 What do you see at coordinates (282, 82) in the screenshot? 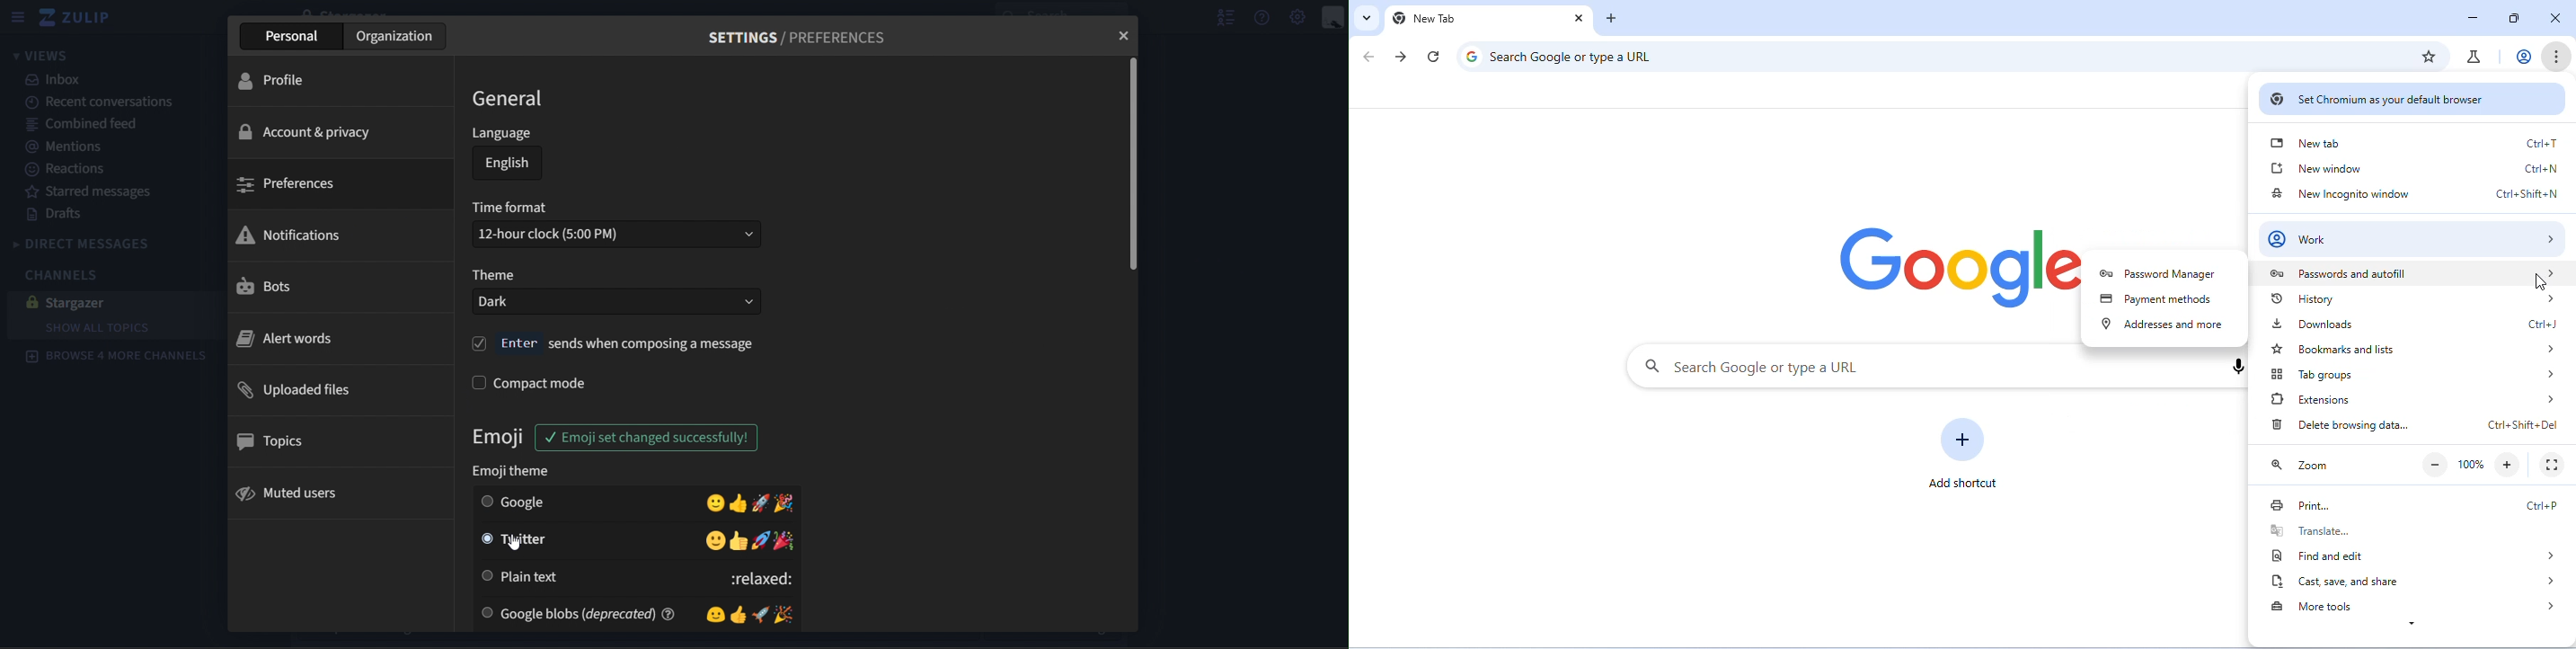
I see `profile` at bounding box center [282, 82].